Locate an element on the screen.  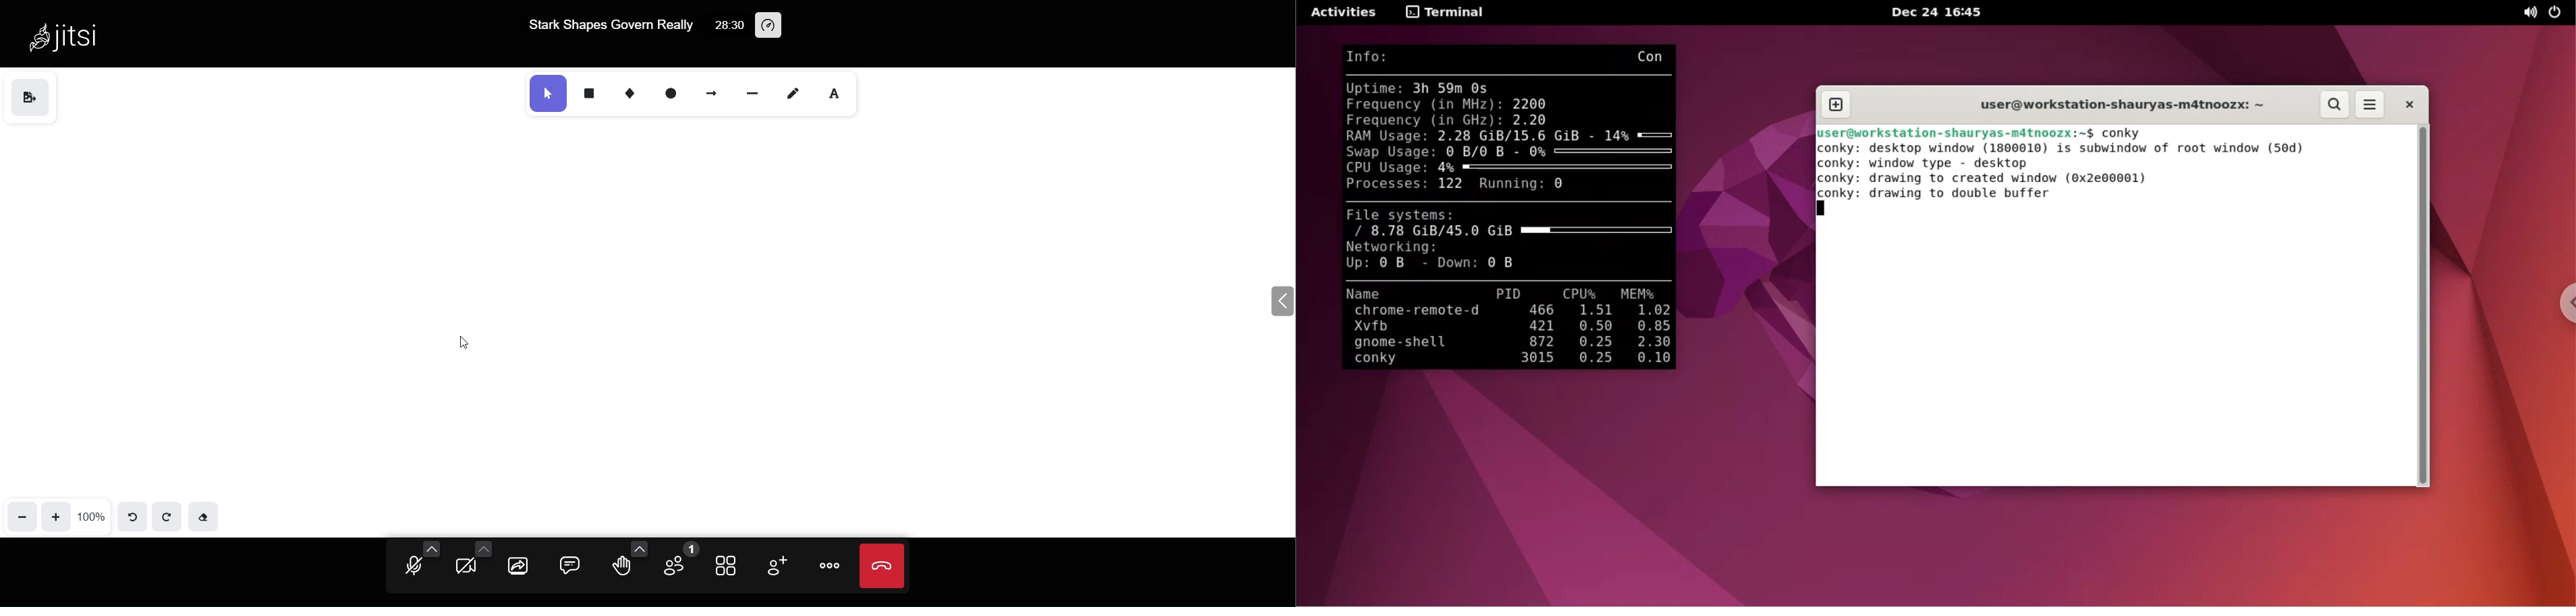
line is located at coordinates (752, 92).